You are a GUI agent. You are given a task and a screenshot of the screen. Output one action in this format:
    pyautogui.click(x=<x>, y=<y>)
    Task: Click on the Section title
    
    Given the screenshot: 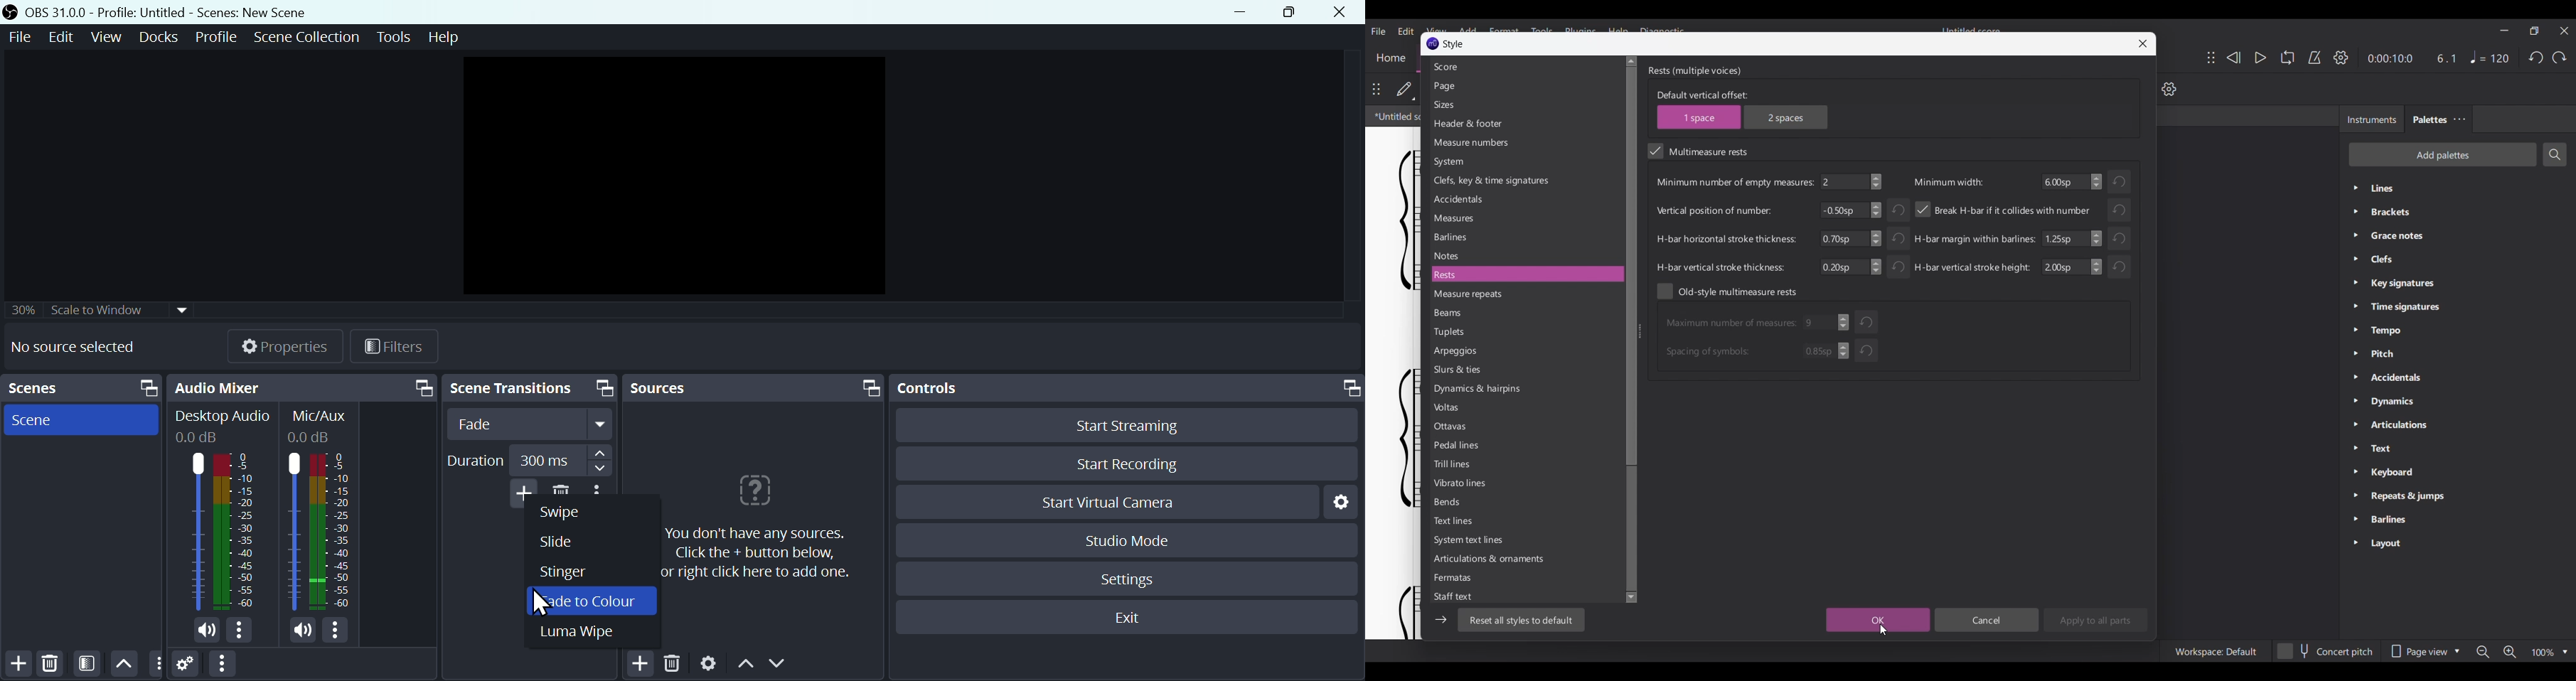 What is the action you would take?
    pyautogui.click(x=1695, y=71)
    